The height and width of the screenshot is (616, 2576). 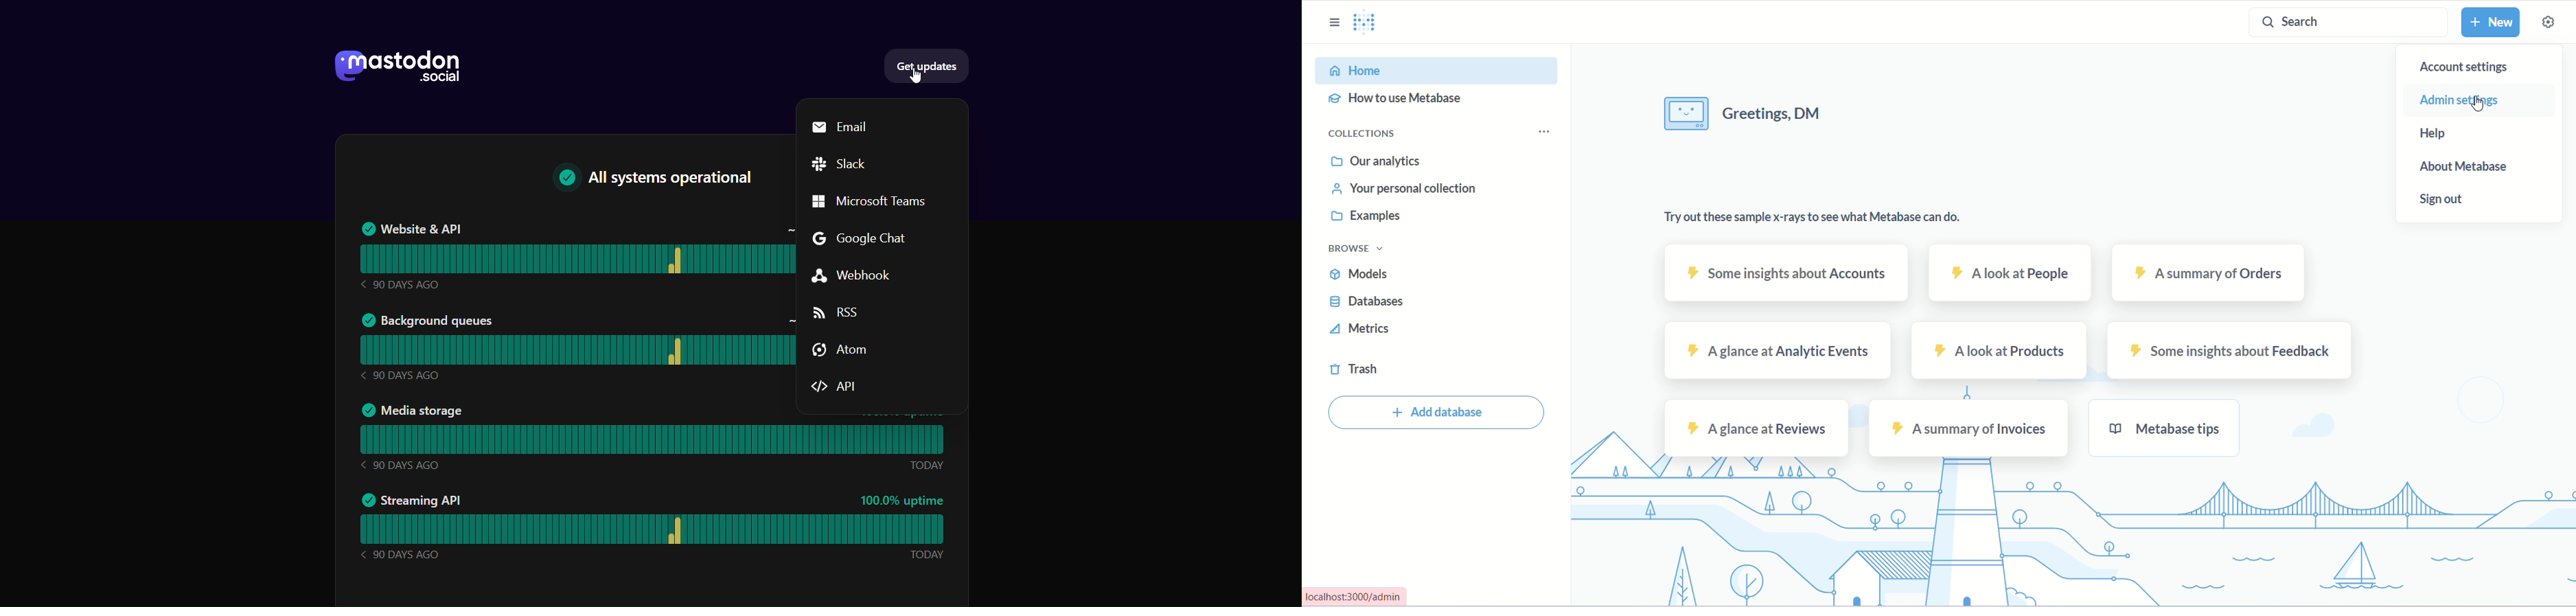 I want to click on Atom, so click(x=840, y=353).